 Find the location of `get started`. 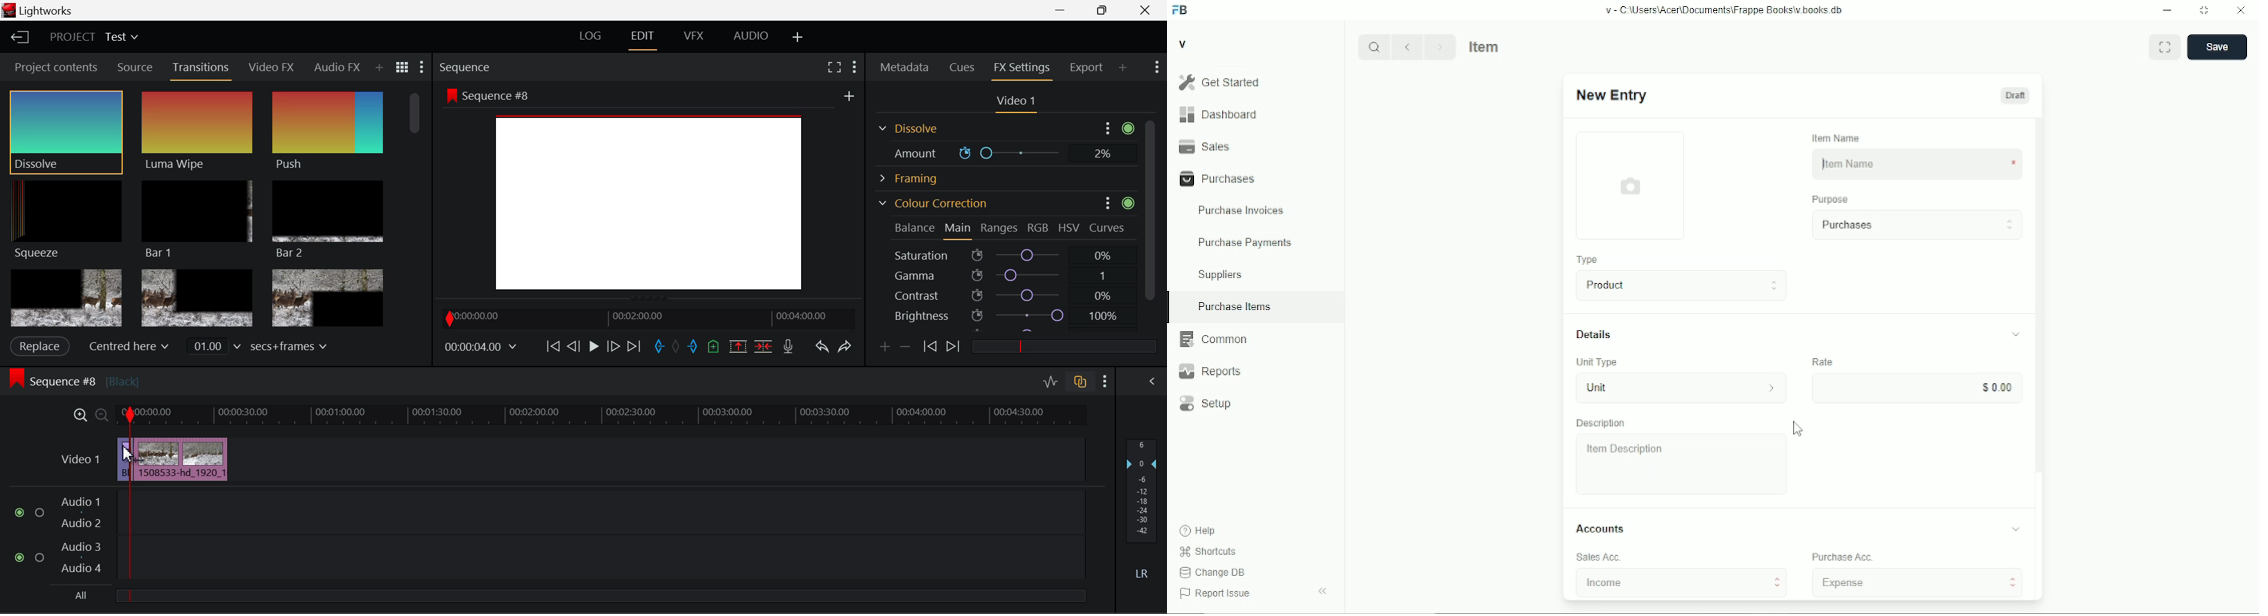

get started is located at coordinates (1220, 82).